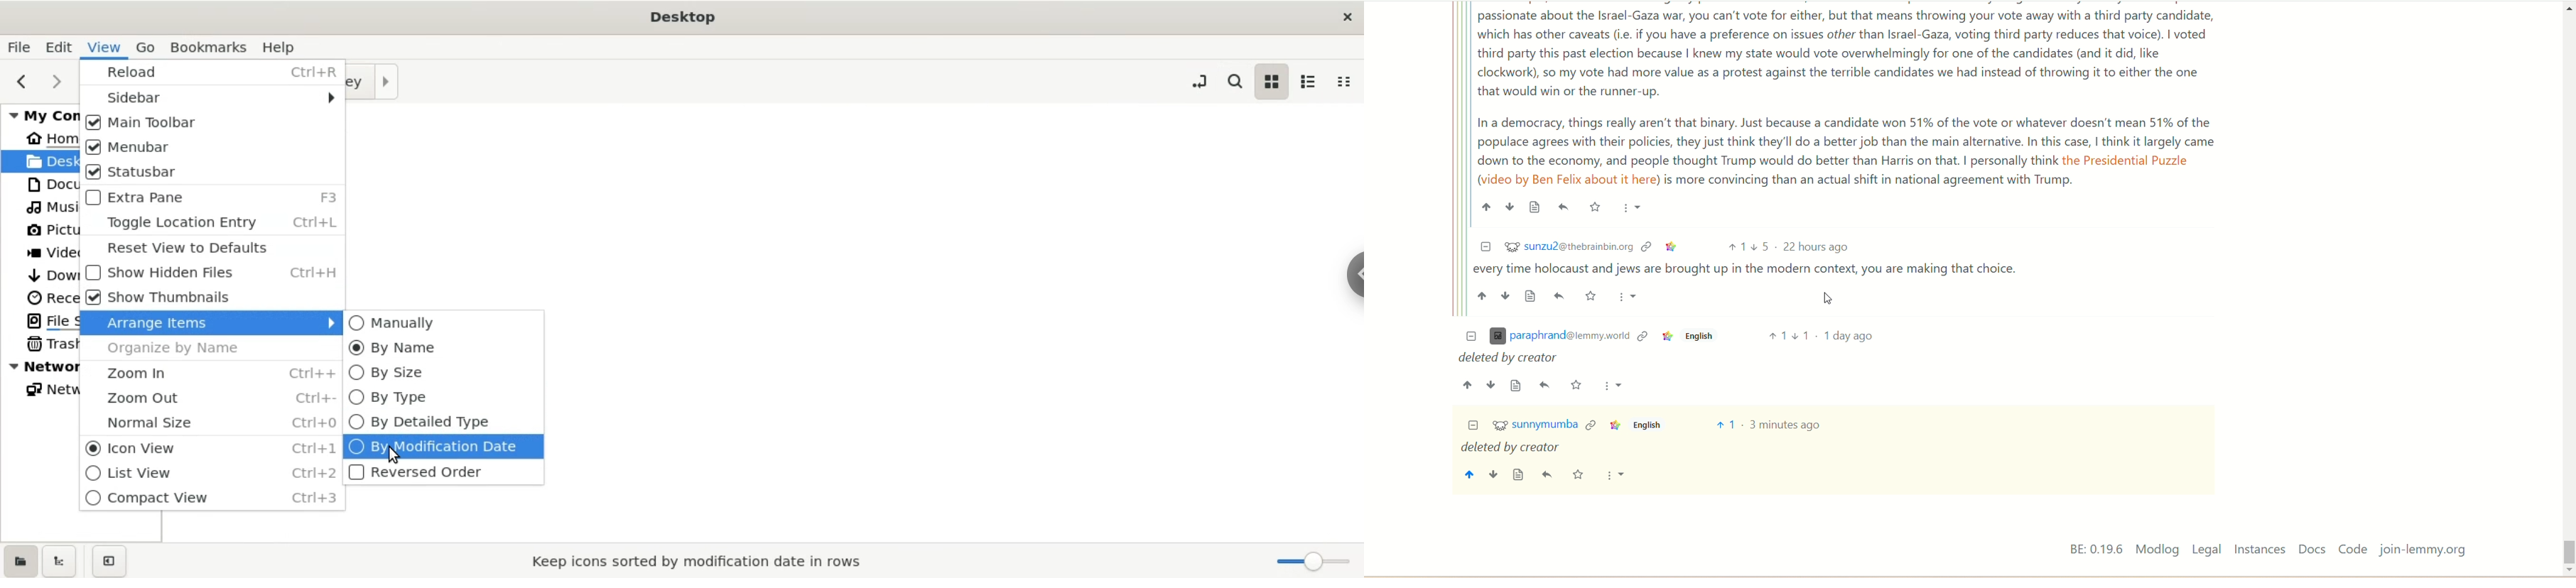 Image resolution: width=2576 pixels, height=588 pixels. I want to click on Link, so click(1614, 425).